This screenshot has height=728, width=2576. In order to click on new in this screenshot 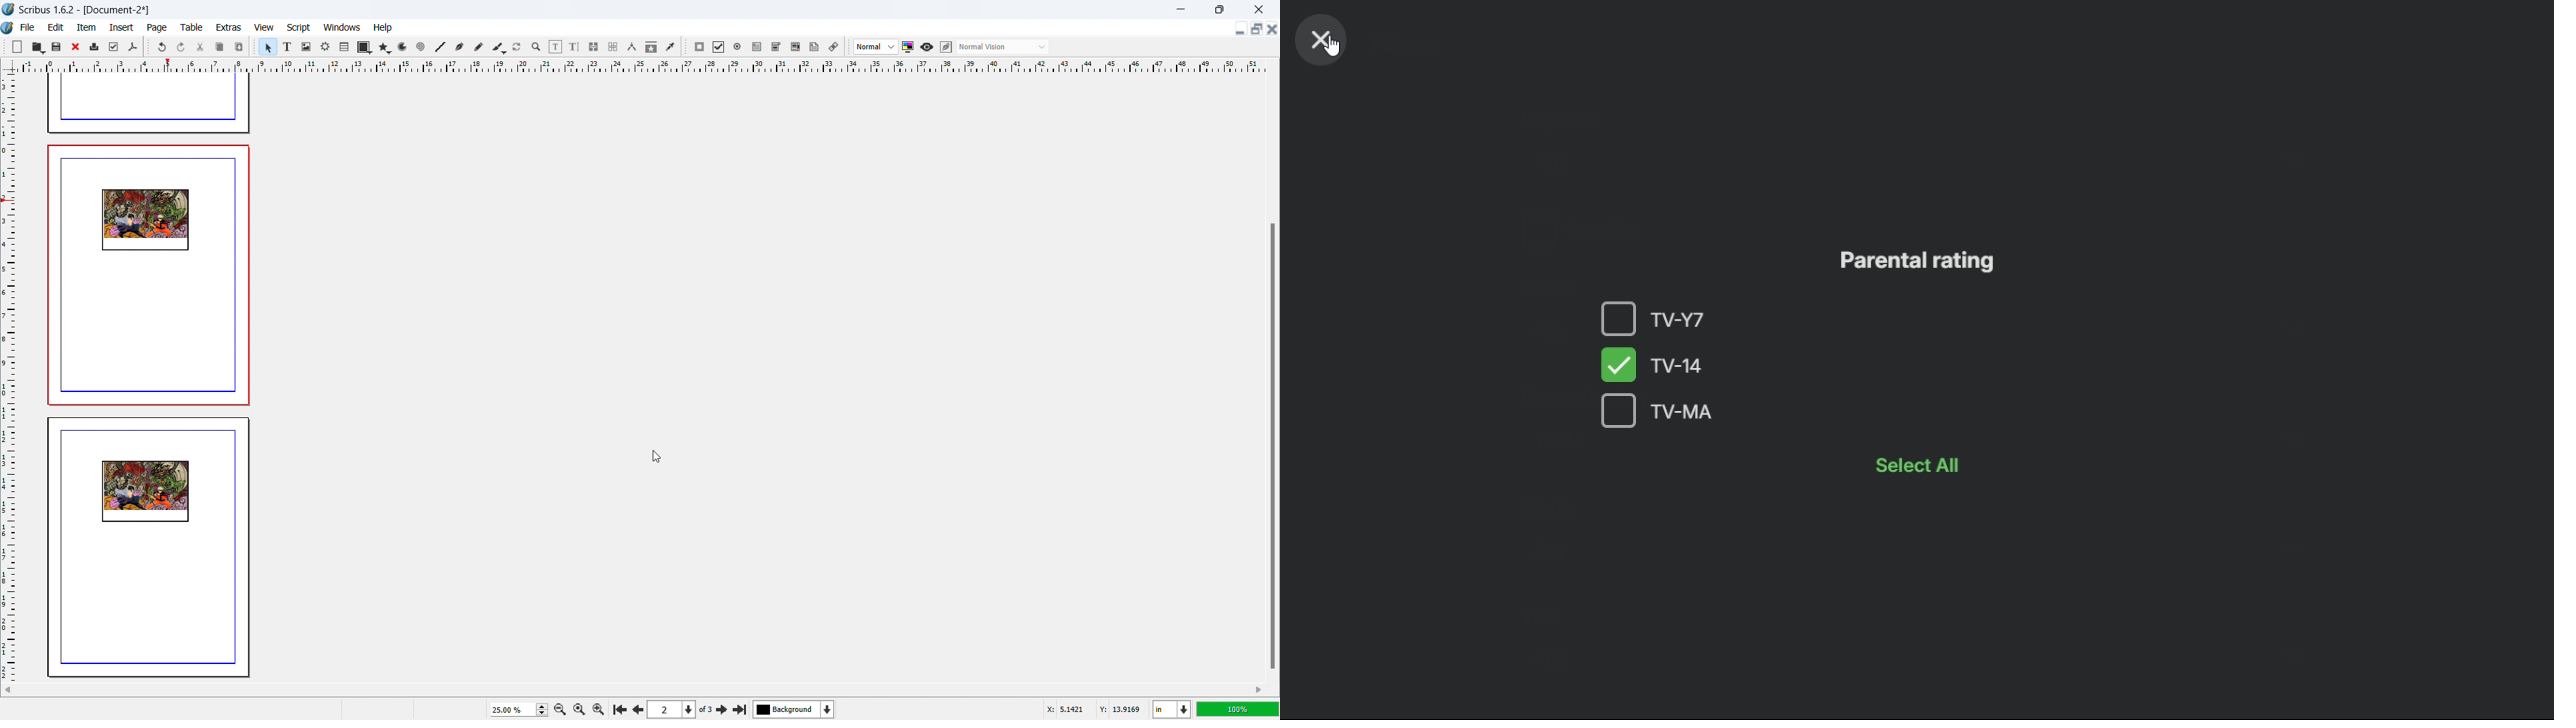, I will do `click(17, 47)`.